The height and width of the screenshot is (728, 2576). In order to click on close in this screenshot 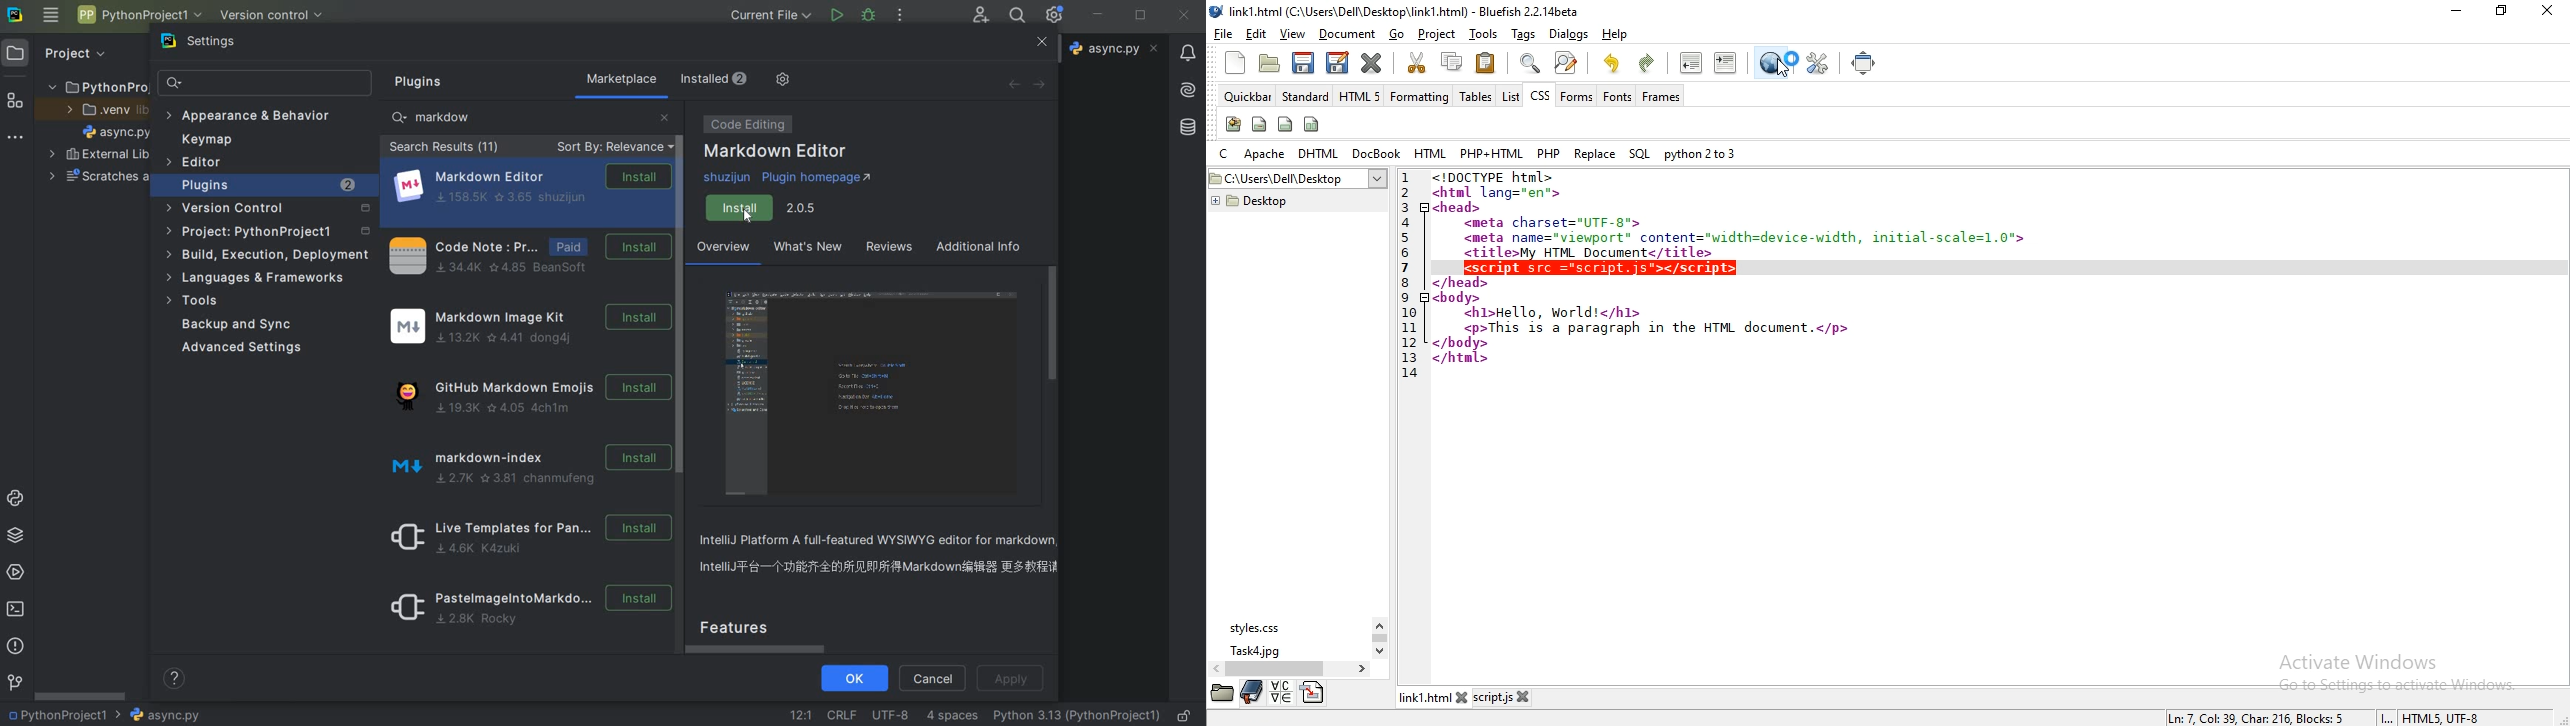, I will do `click(1042, 42)`.